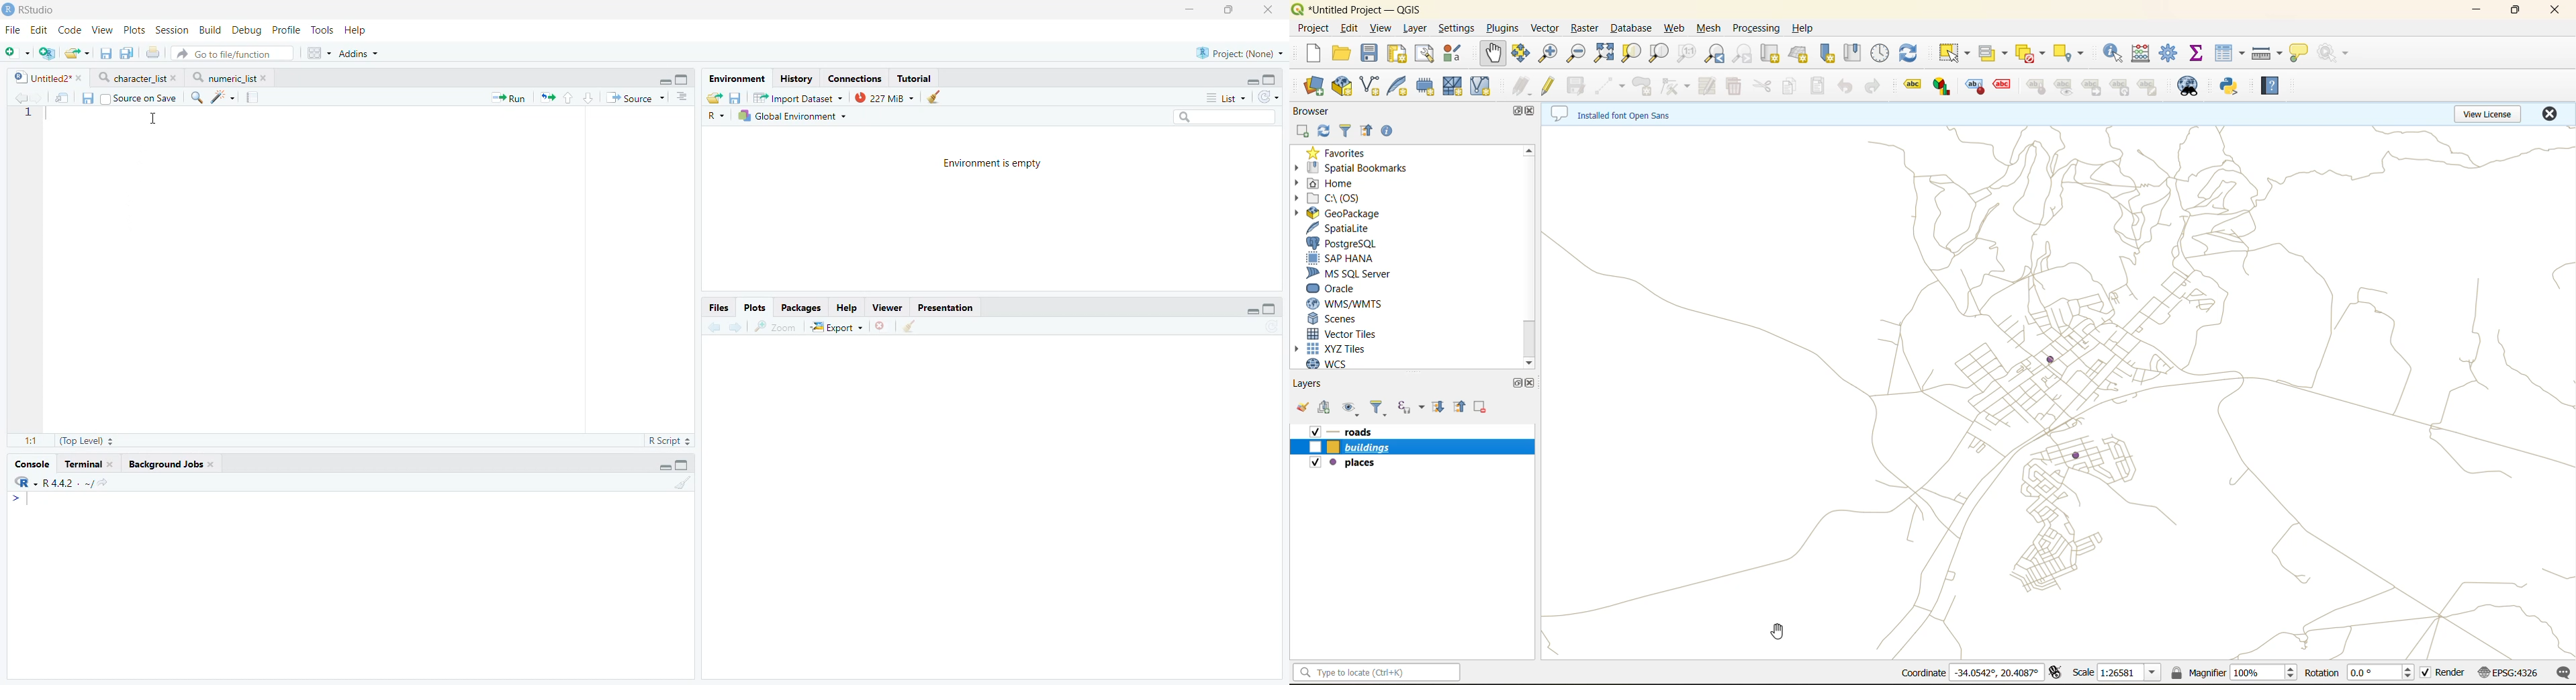 This screenshot has width=2576, height=700. What do you see at coordinates (350, 585) in the screenshot?
I see `Console` at bounding box center [350, 585].